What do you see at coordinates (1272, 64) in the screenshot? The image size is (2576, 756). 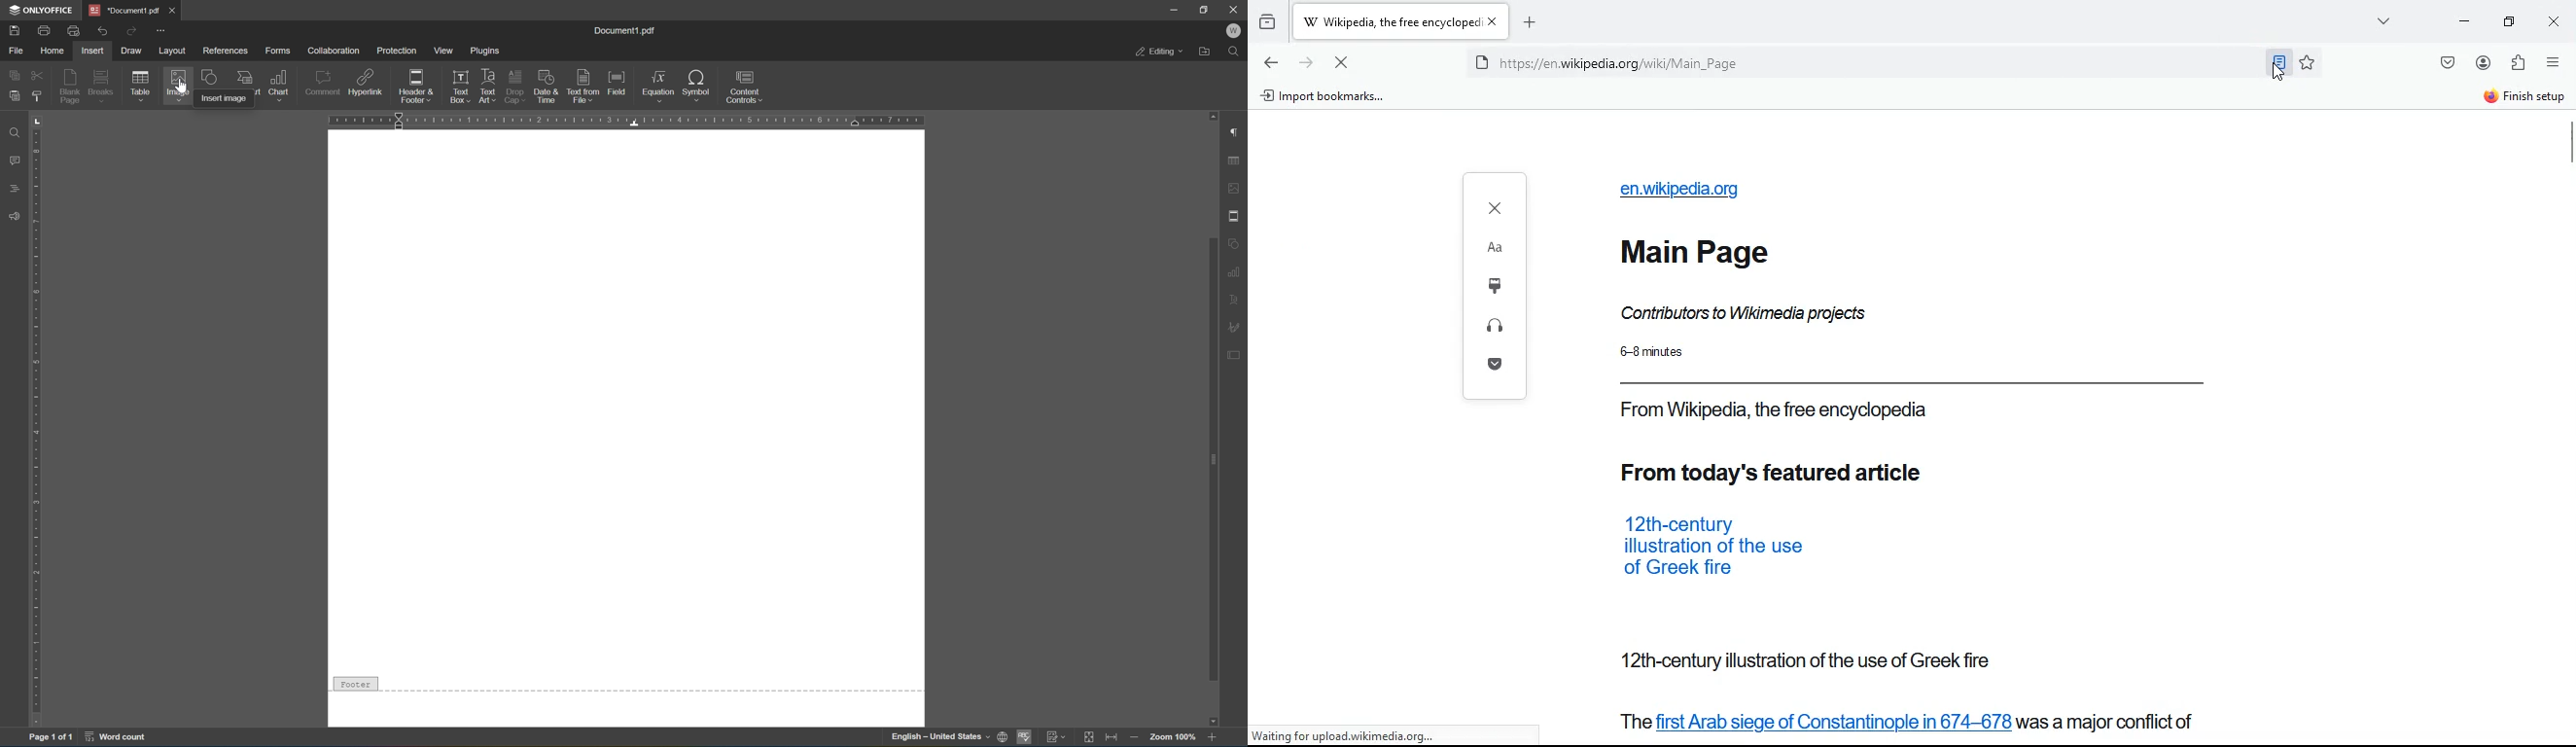 I see `back` at bounding box center [1272, 64].